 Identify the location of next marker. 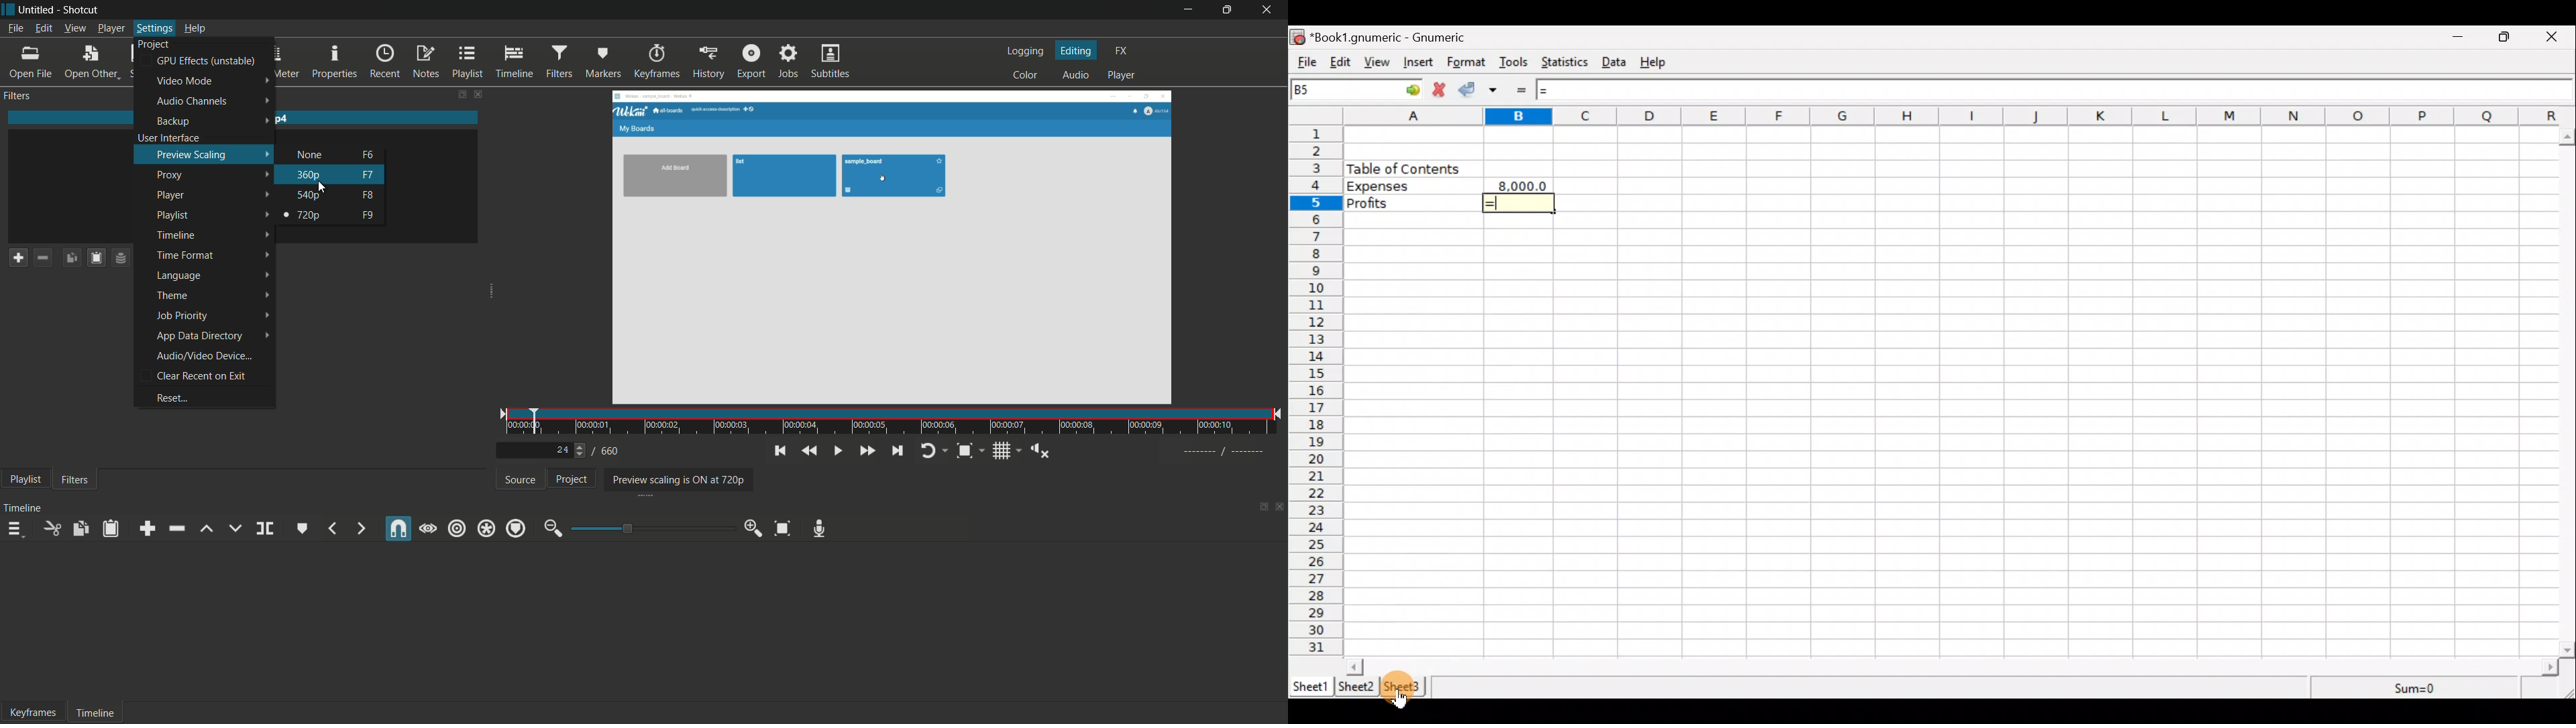
(360, 528).